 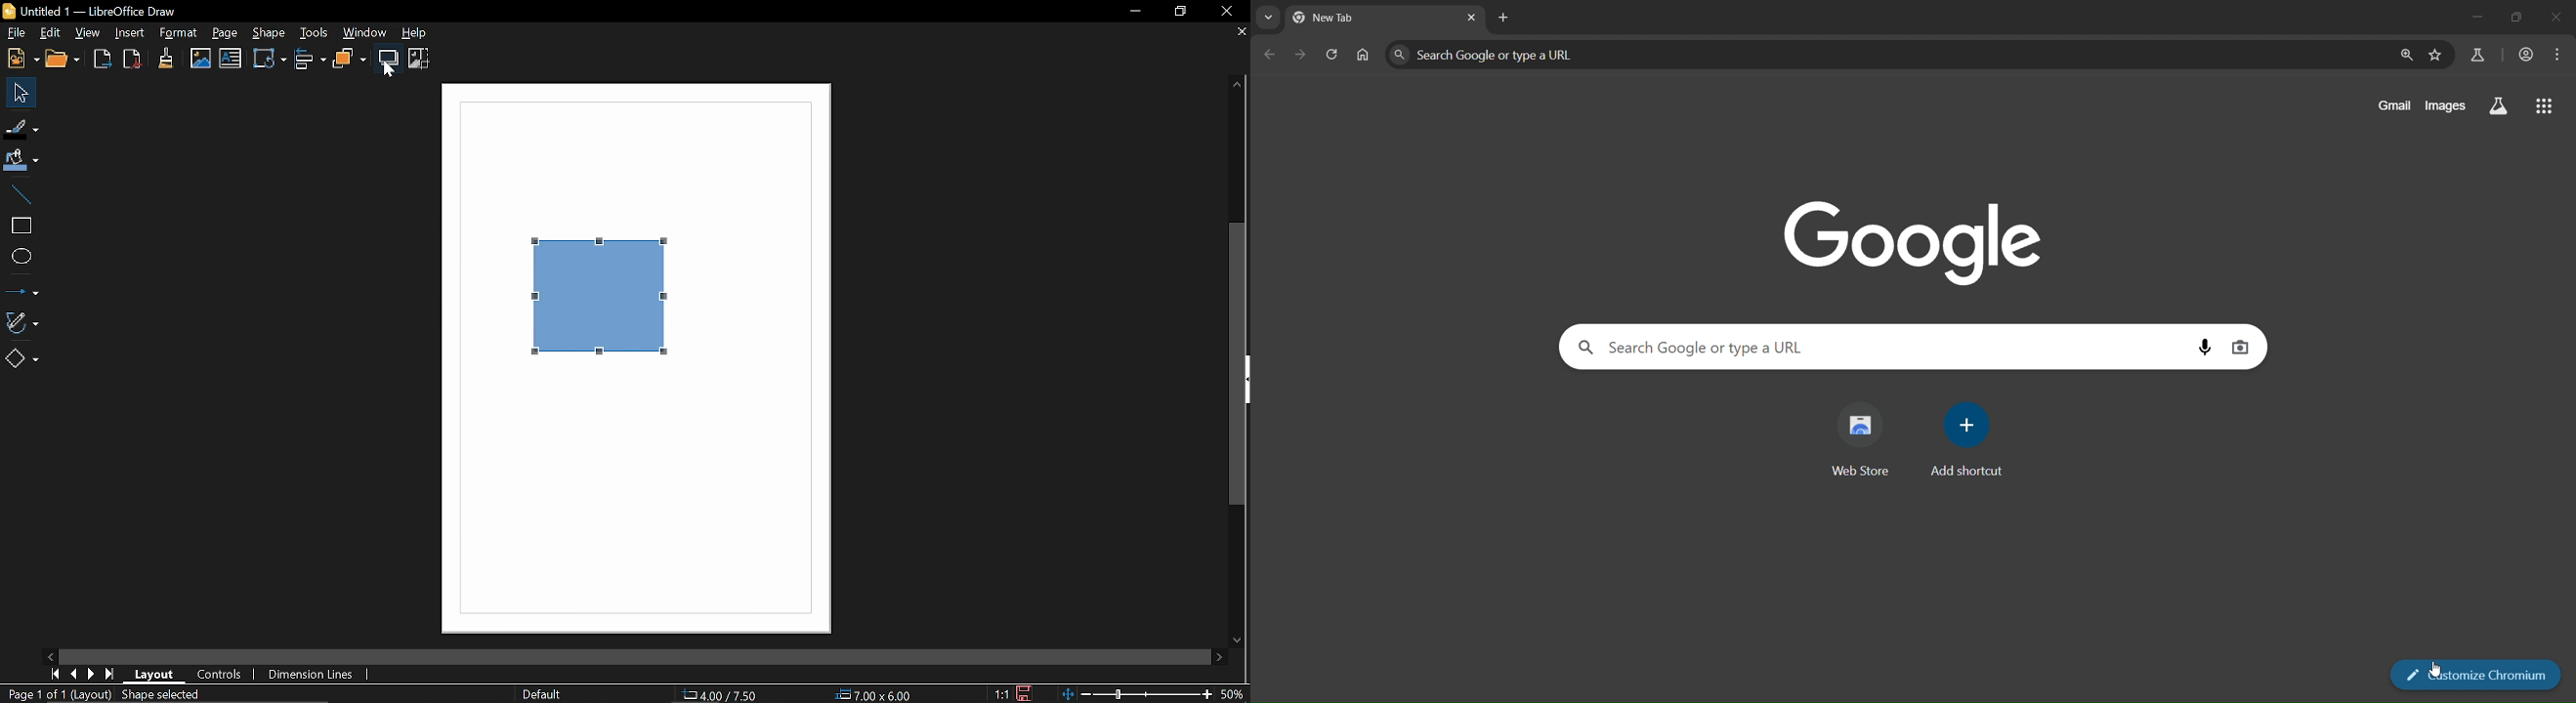 I want to click on Layout, so click(x=157, y=676).